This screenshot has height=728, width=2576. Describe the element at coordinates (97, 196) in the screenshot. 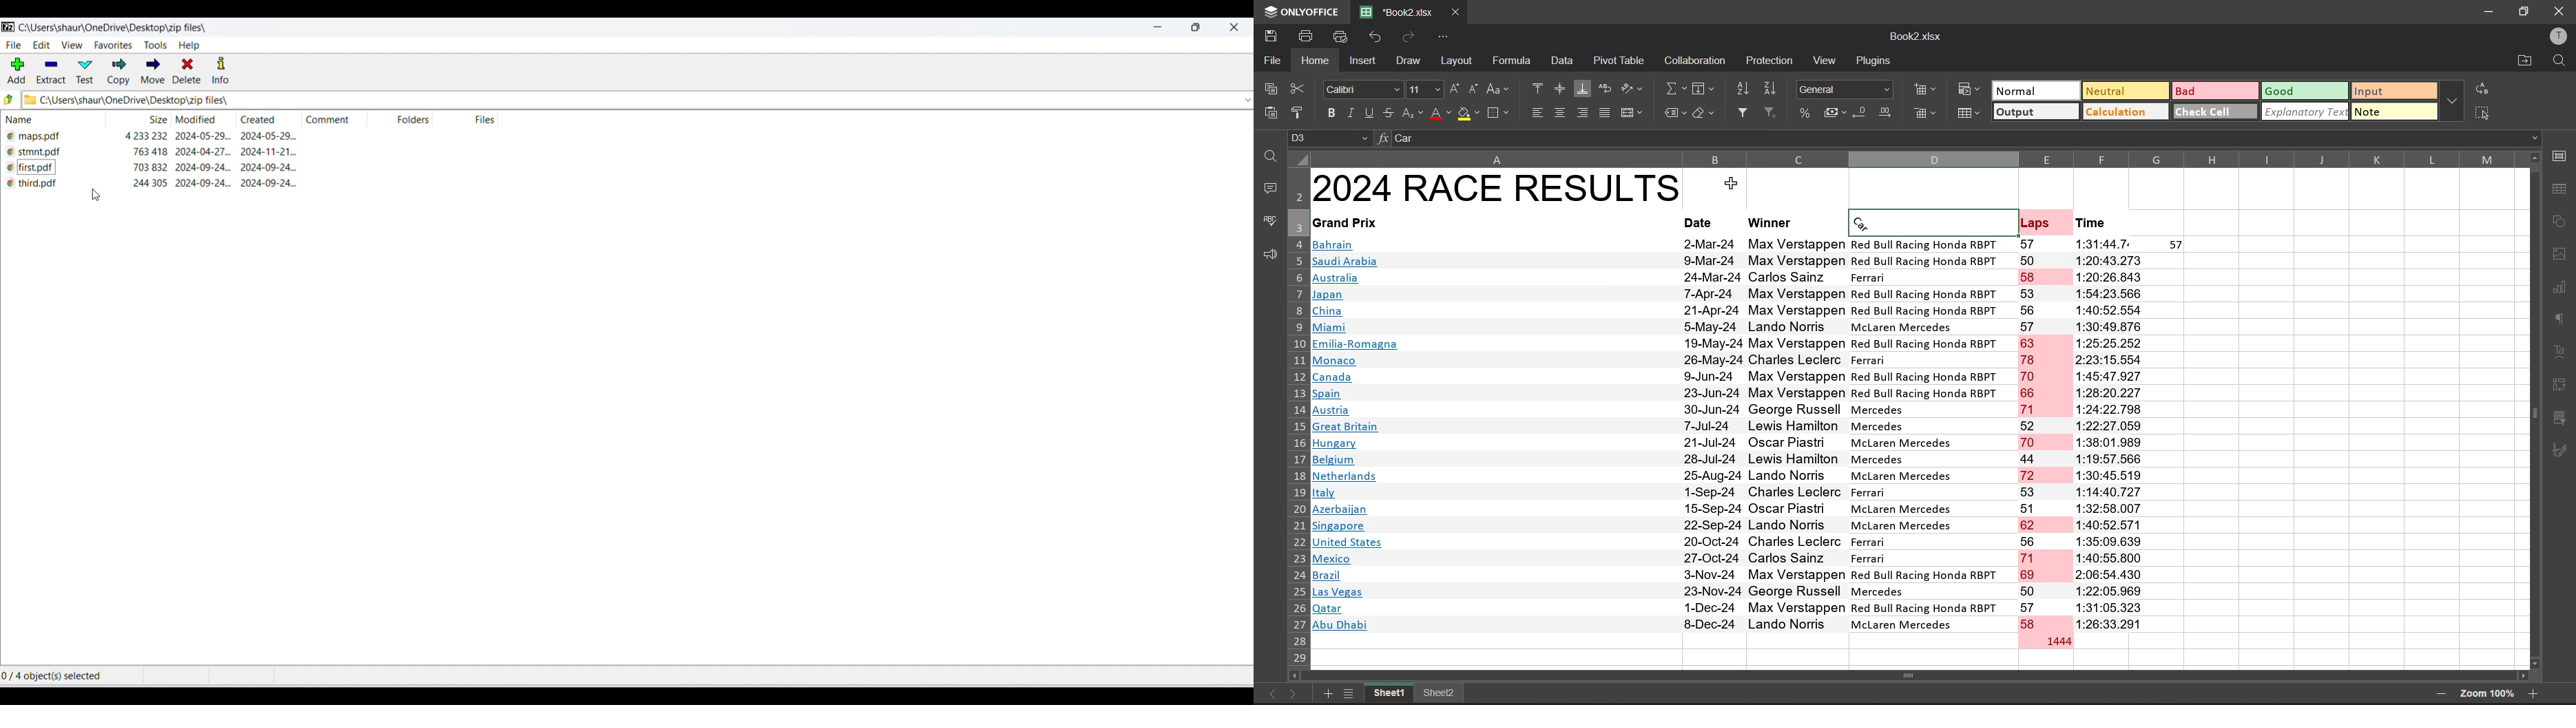

I see `cursor` at that location.